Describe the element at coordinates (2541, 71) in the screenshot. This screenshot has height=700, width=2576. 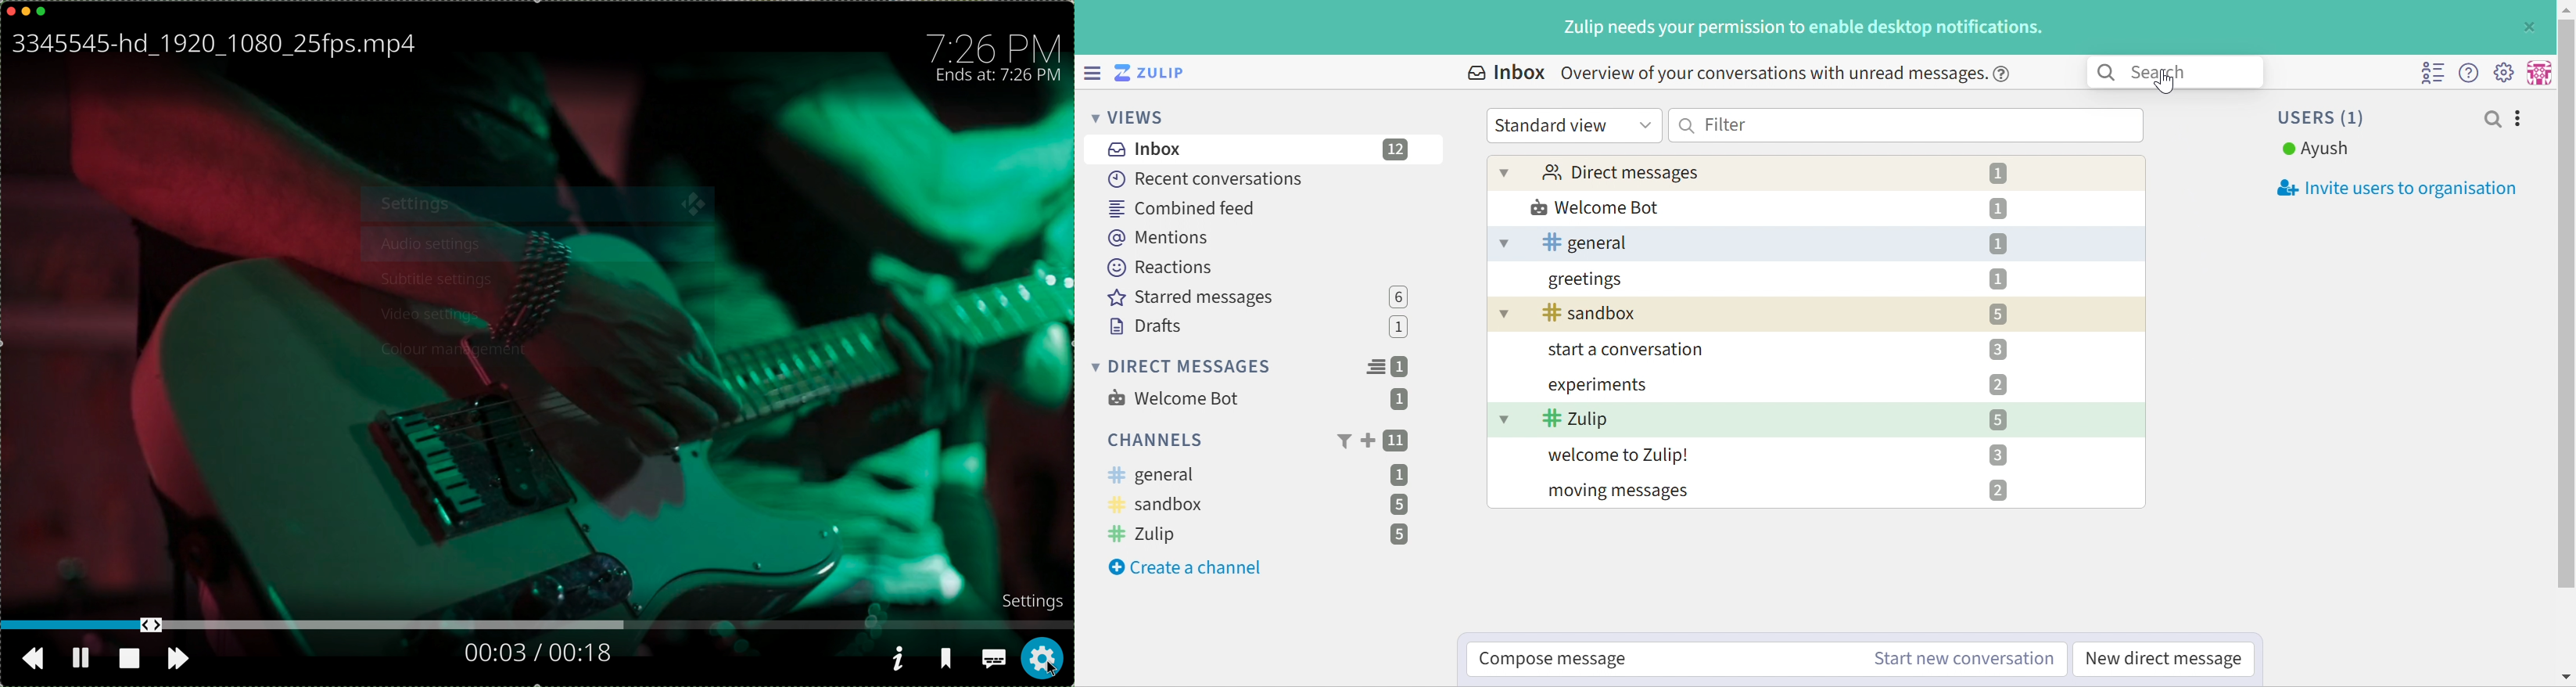
I see `Personal menu` at that location.